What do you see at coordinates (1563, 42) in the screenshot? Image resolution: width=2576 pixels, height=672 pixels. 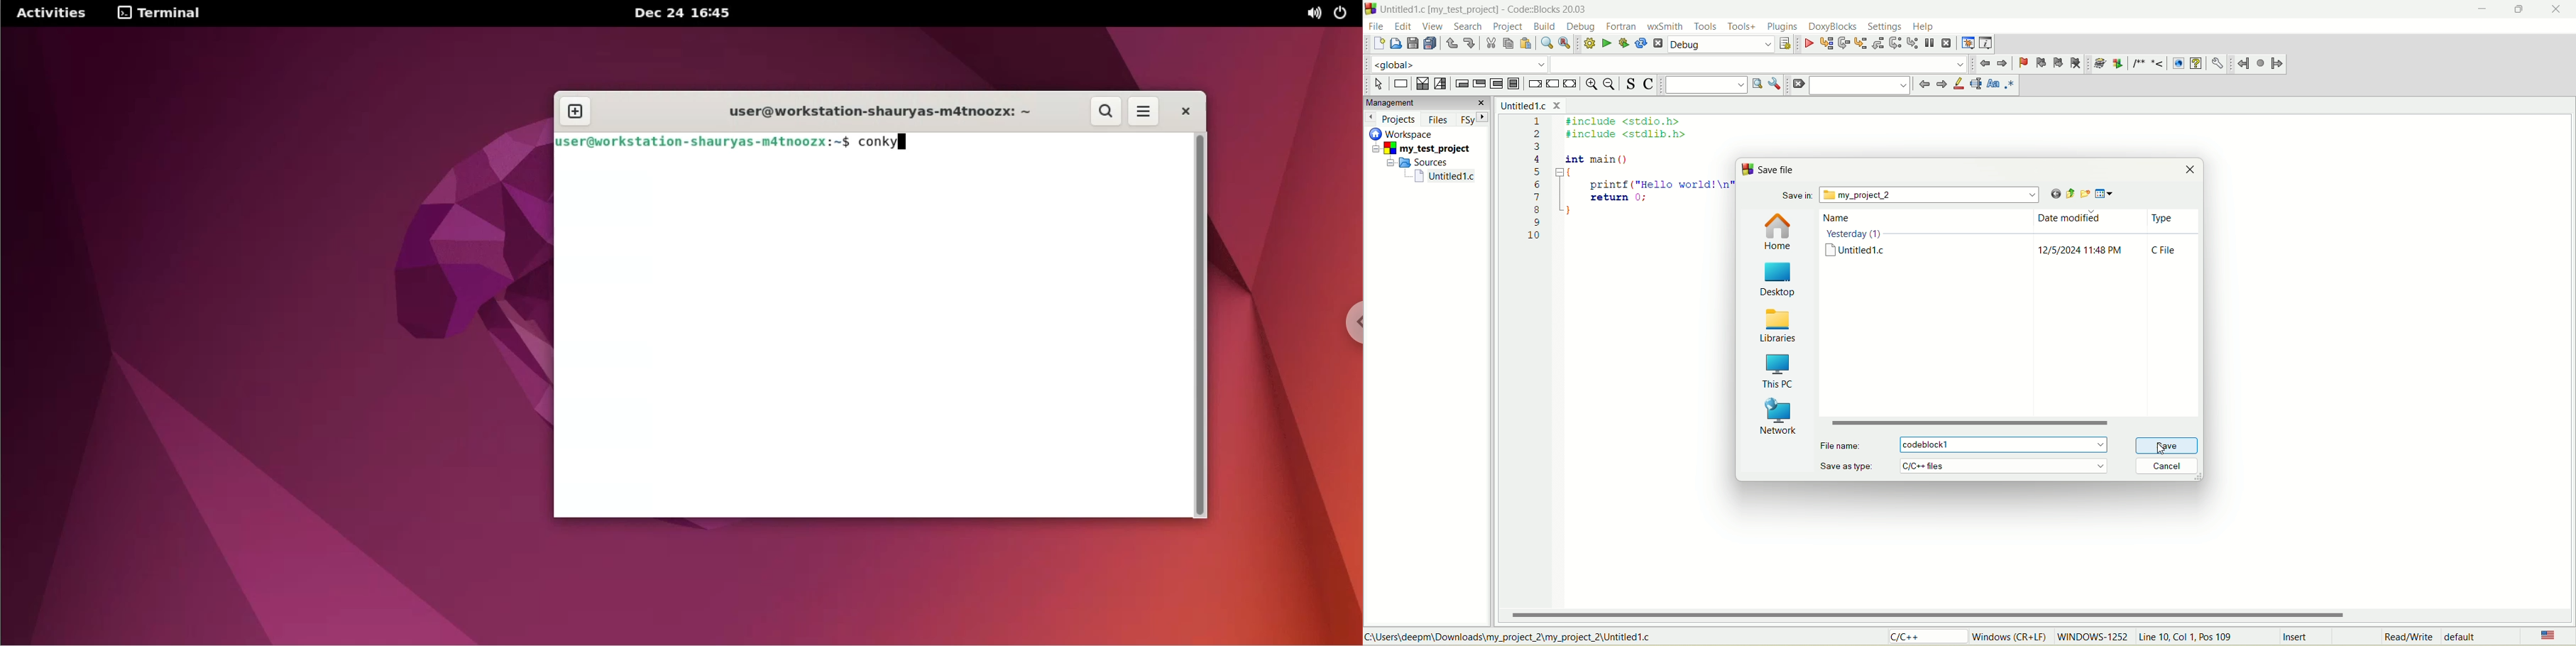 I see `replace` at bounding box center [1563, 42].